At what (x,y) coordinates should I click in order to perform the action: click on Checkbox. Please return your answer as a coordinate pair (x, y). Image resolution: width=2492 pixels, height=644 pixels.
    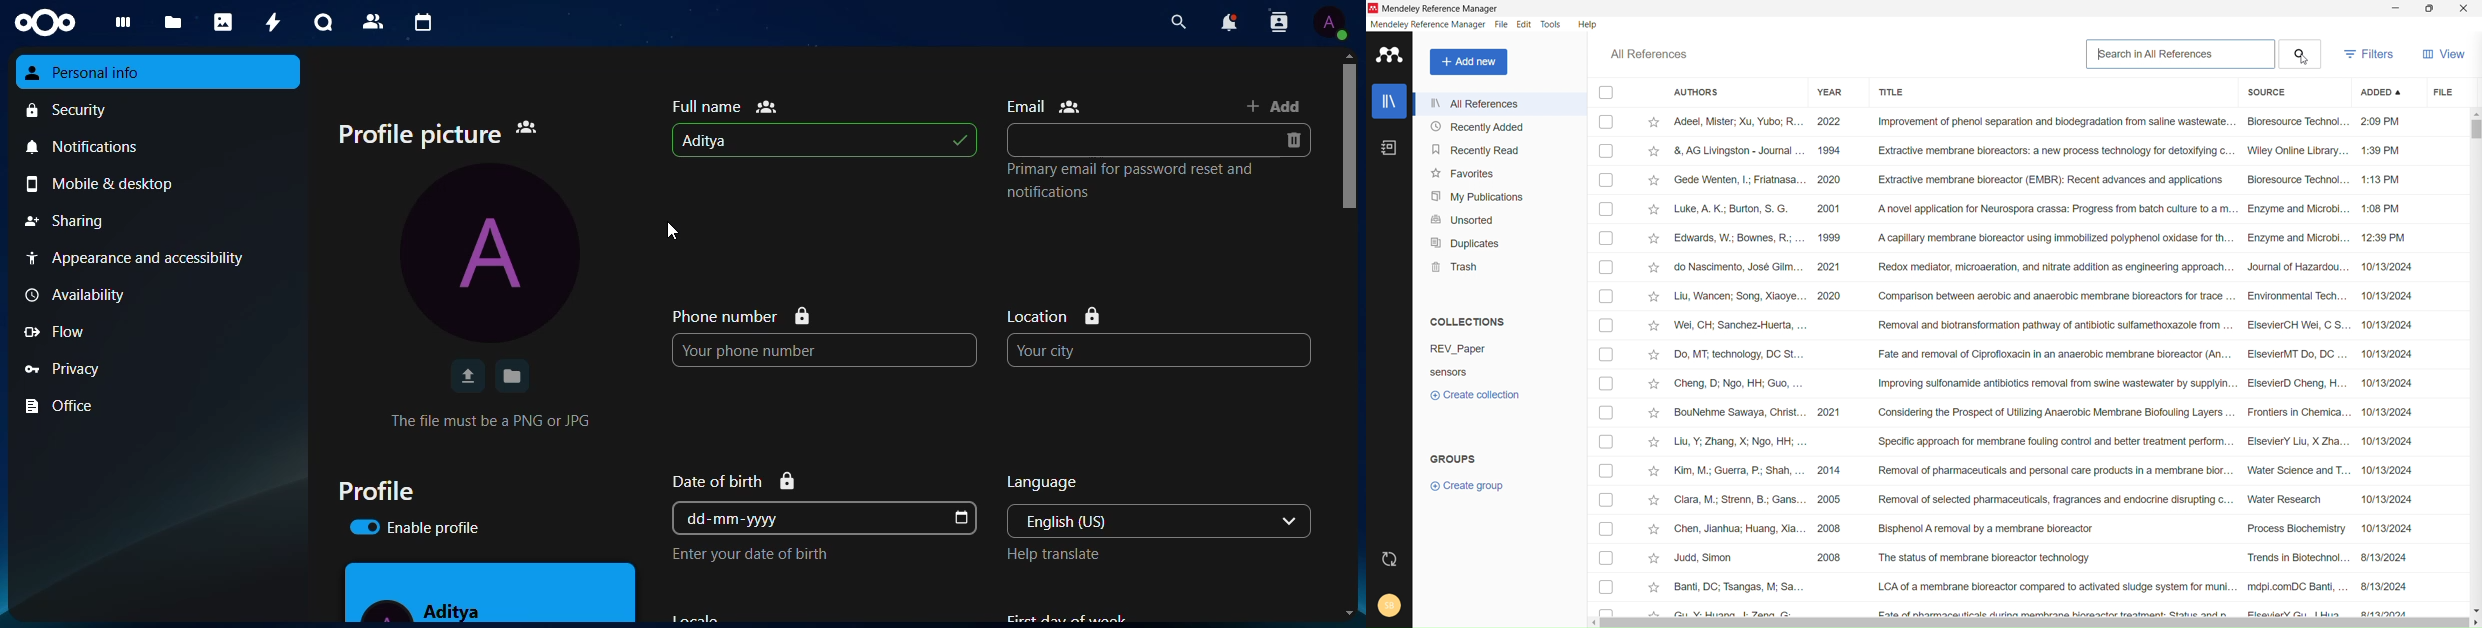
    Looking at the image, I should click on (1607, 209).